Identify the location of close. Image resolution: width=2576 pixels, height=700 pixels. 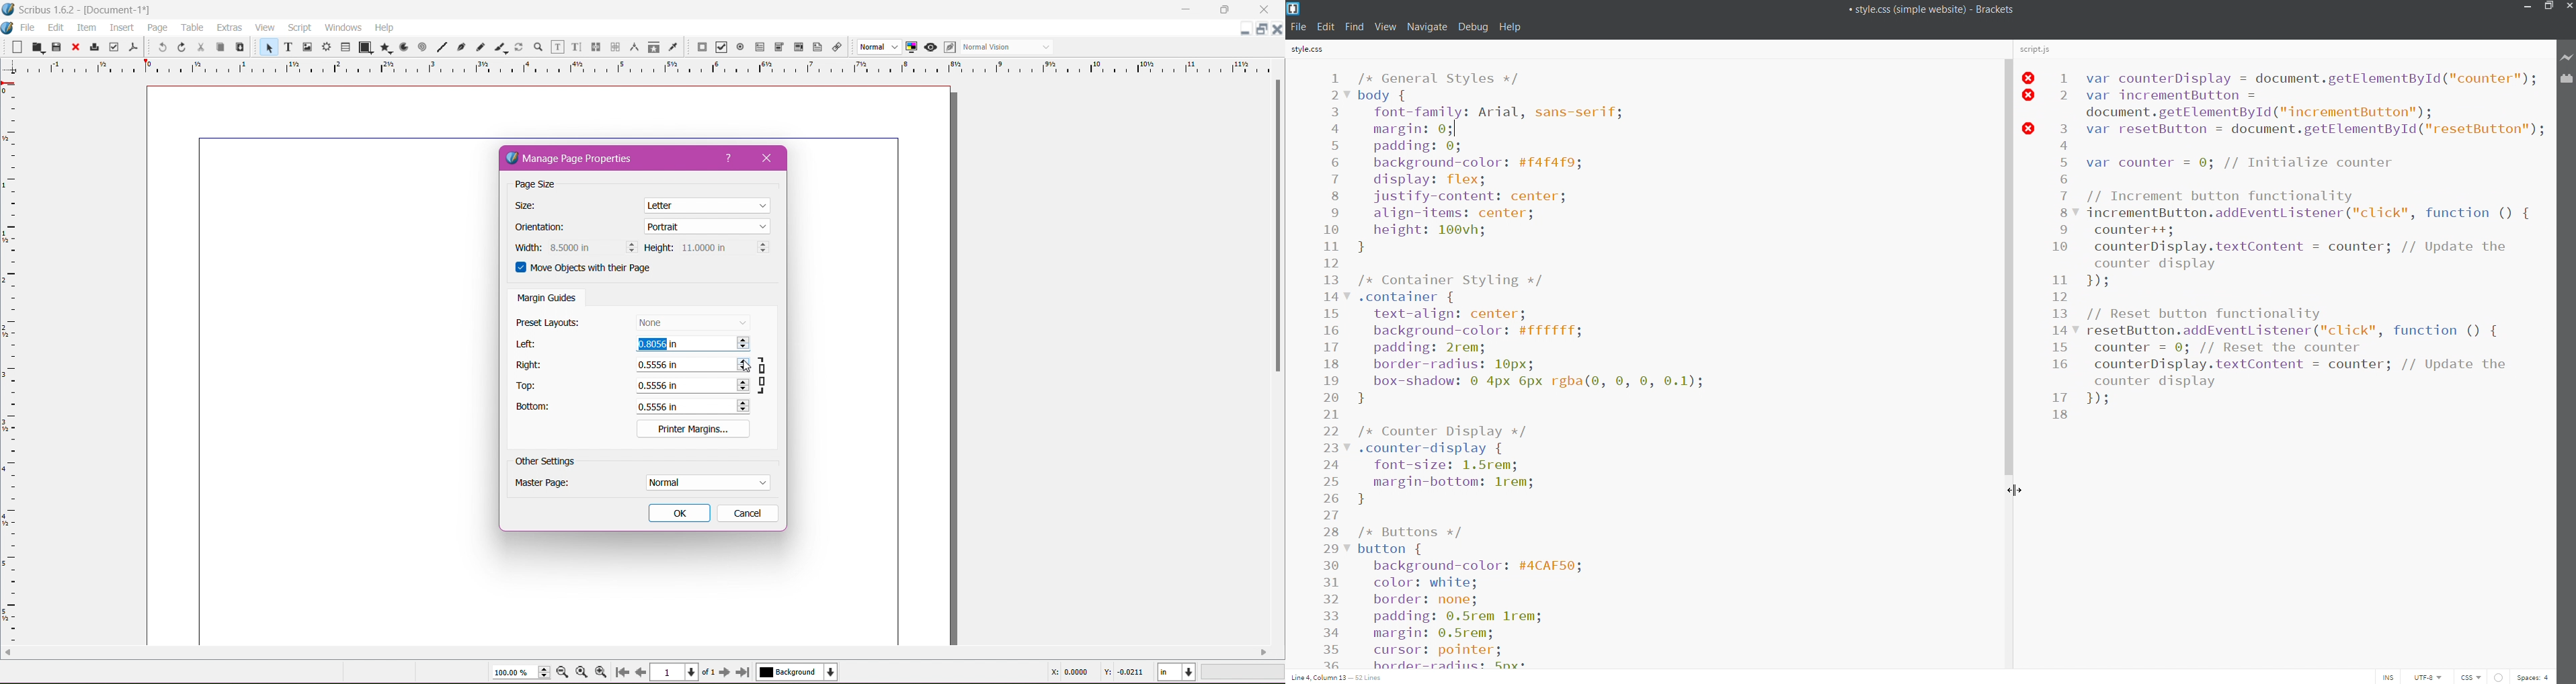
(2568, 7).